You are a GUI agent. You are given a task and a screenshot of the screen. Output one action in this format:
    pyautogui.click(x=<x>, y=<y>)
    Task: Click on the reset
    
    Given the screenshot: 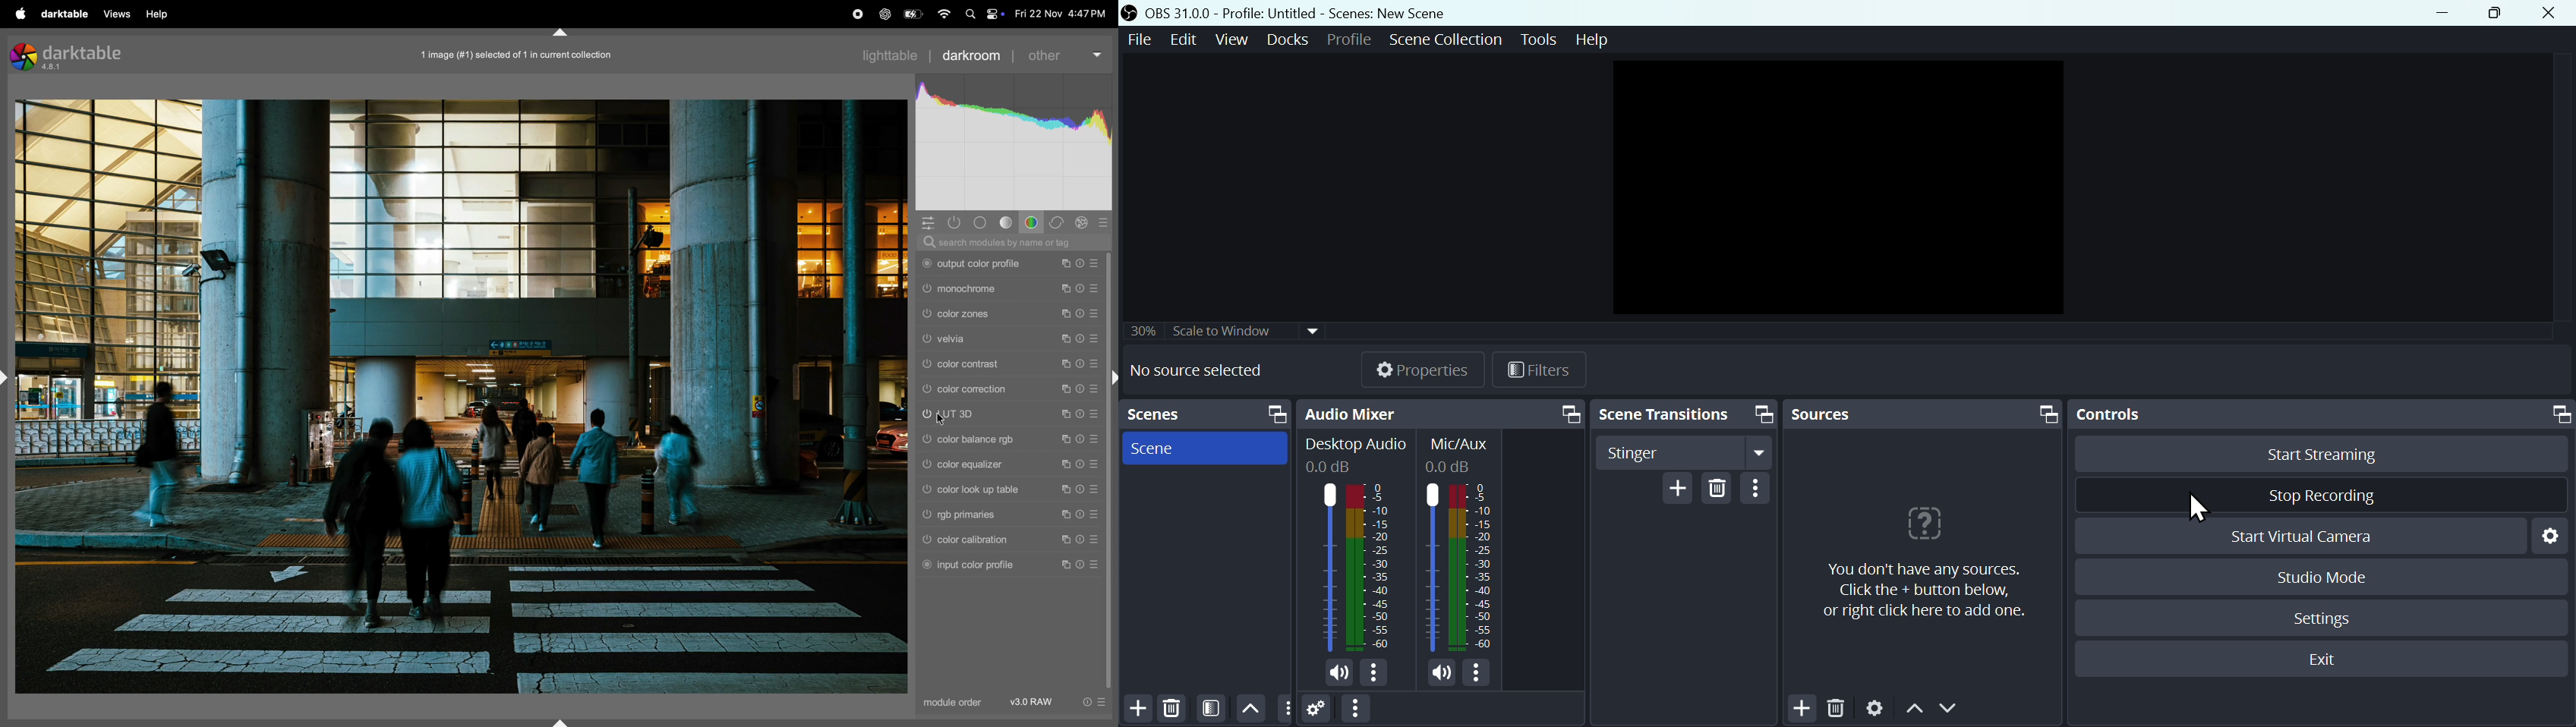 What is the action you would take?
    pyautogui.click(x=1080, y=262)
    